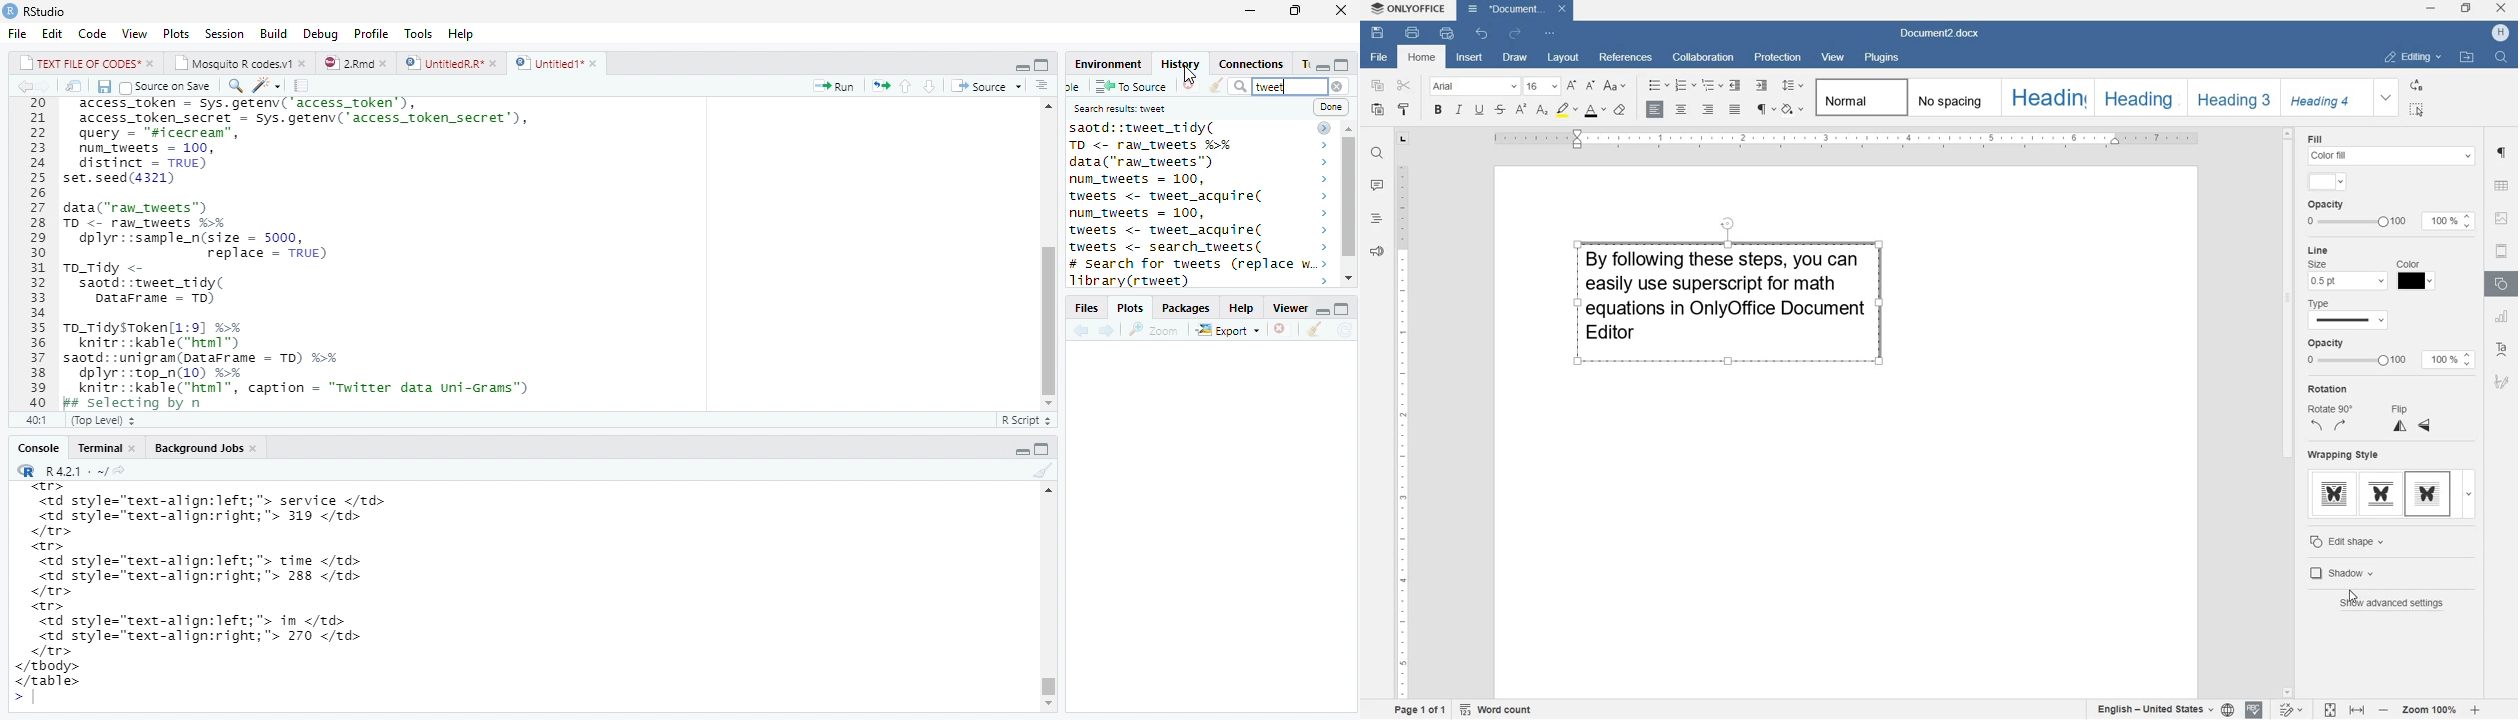 Image resolution: width=2520 pixels, height=728 pixels. I want to click on signatur, so click(2502, 383).